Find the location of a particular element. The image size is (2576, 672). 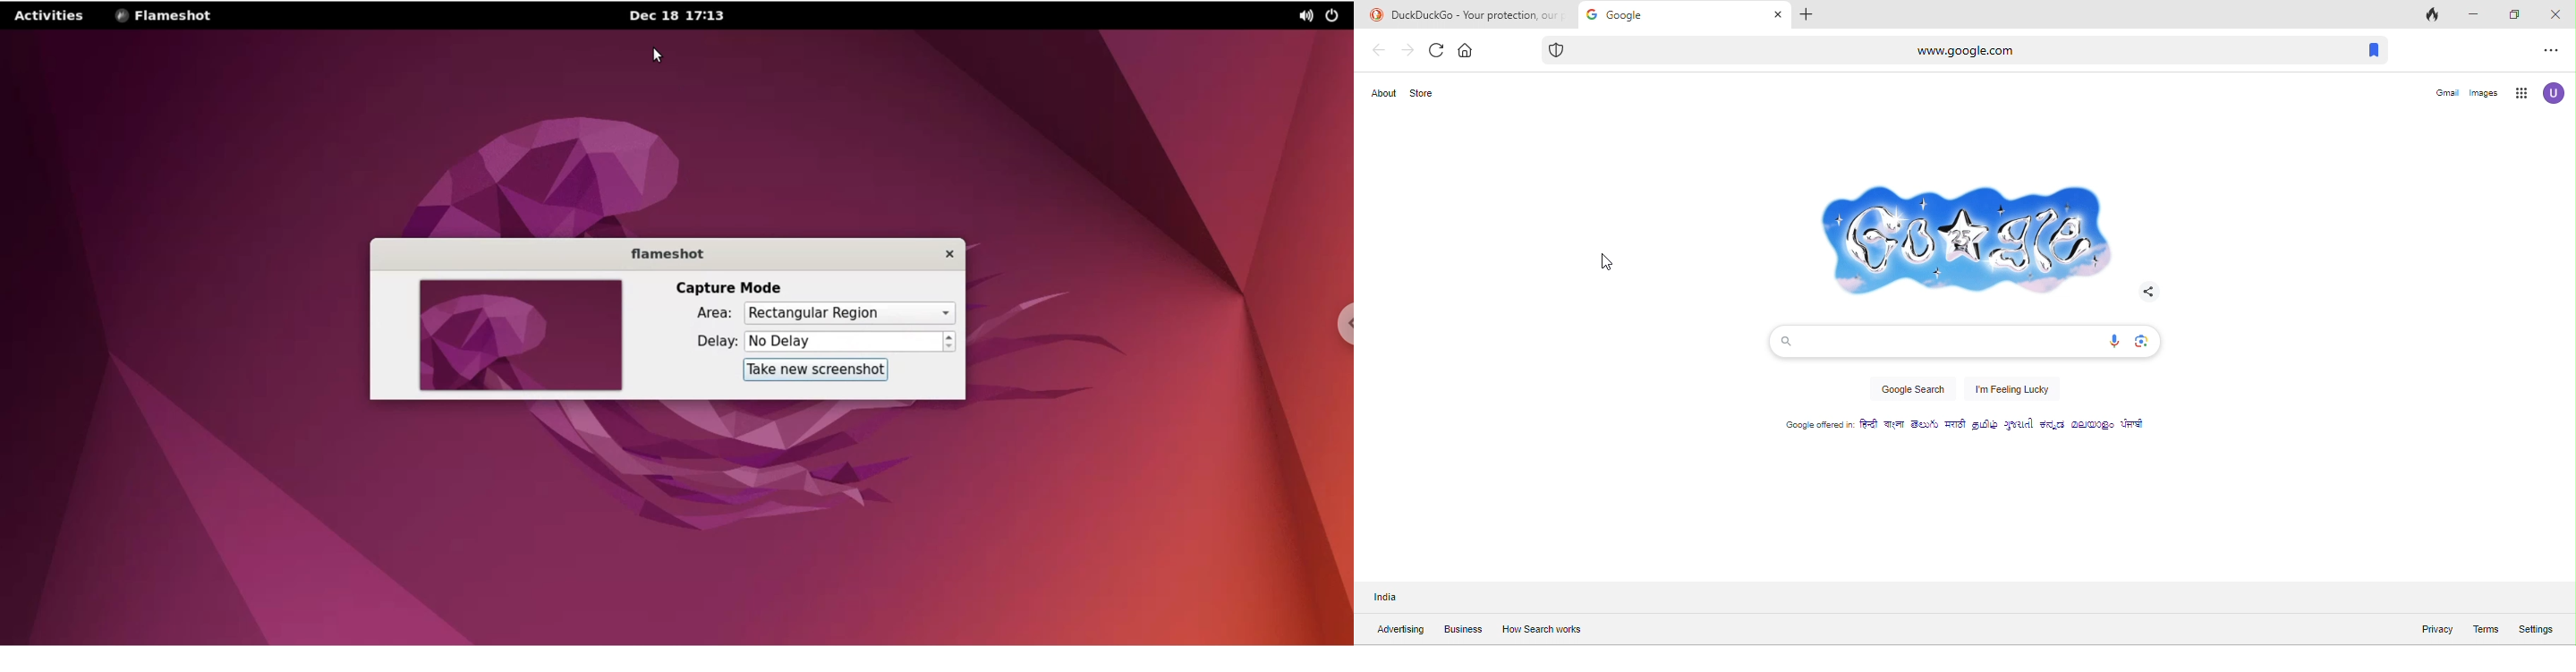

business is located at coordinates (1463, 631).